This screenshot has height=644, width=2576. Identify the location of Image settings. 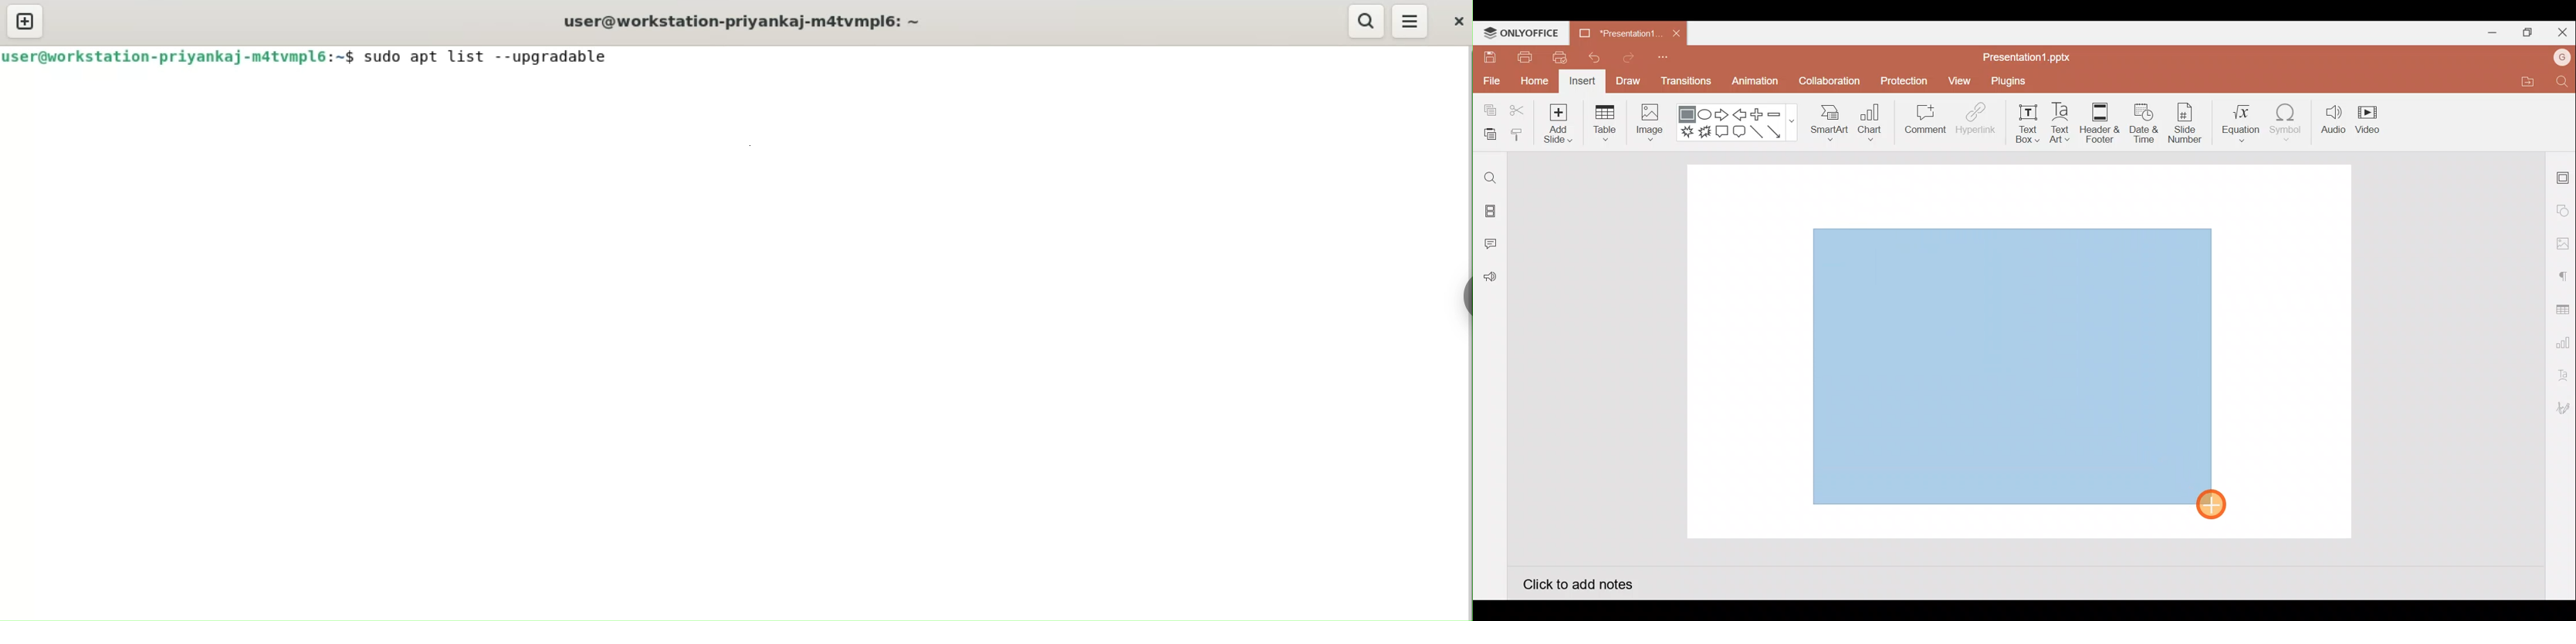
(2563, 244).